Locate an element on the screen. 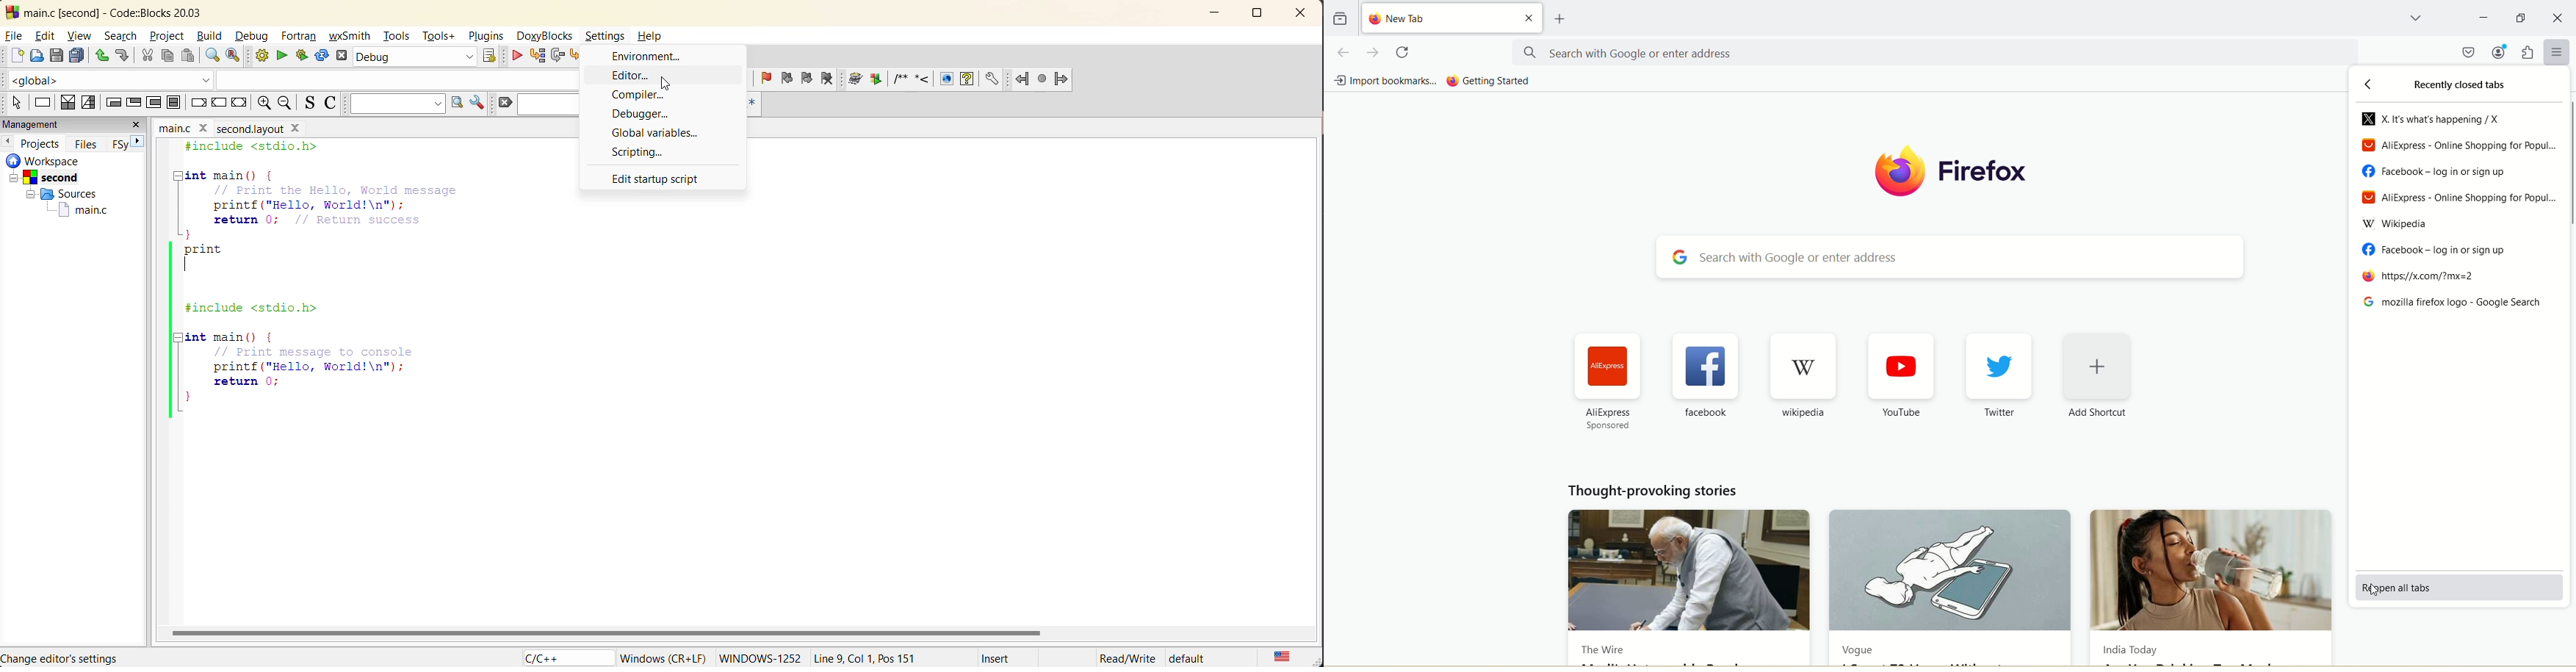  The Wire news is located at coordinates (1687, 572).